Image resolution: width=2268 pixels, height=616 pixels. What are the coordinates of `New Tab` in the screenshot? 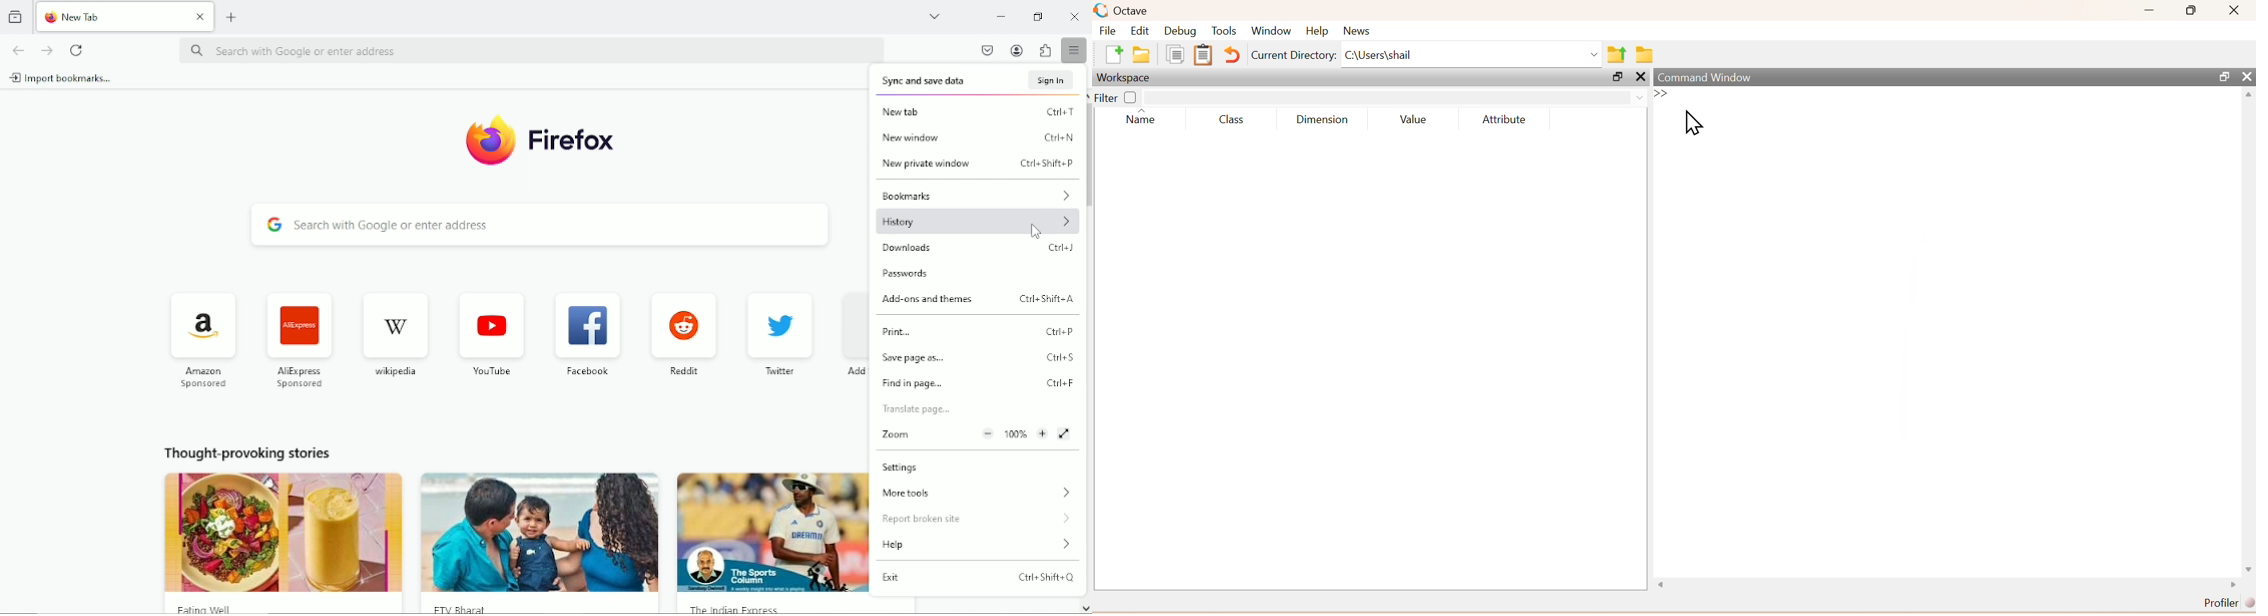 It's located at (113, 16).